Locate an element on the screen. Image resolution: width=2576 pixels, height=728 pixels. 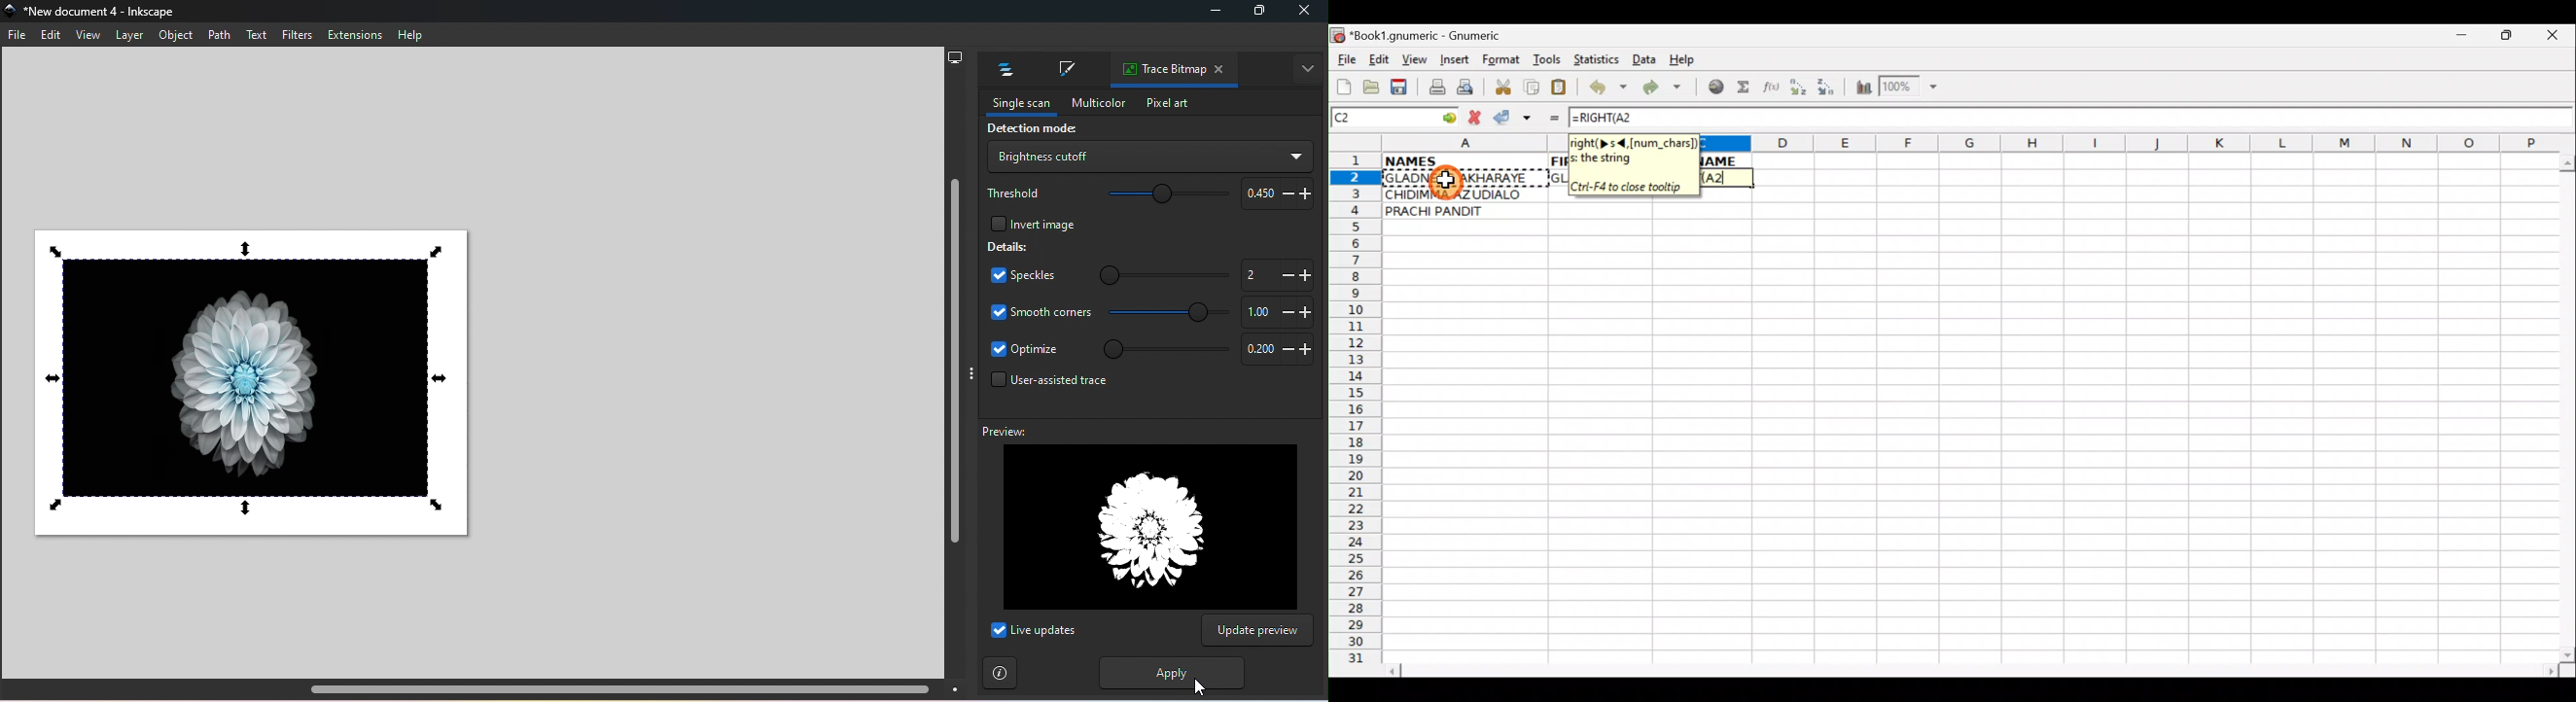
Optimize slide bar is located at coordinates (1160, 349).